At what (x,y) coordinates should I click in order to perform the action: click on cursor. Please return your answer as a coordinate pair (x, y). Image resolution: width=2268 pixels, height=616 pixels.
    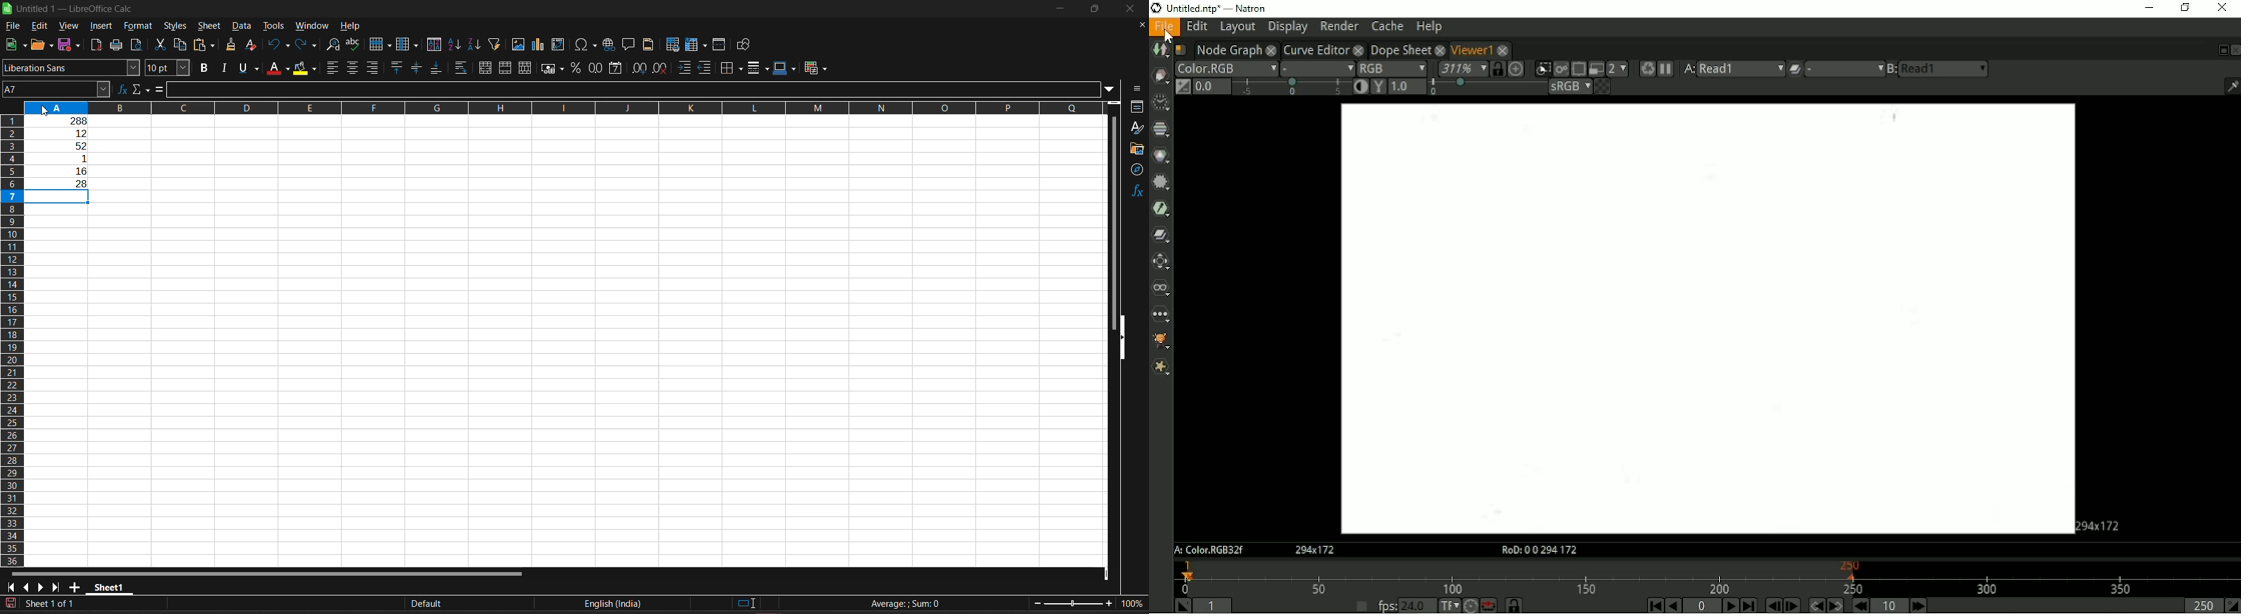
    Looking at the image, I should click on (45, 112).